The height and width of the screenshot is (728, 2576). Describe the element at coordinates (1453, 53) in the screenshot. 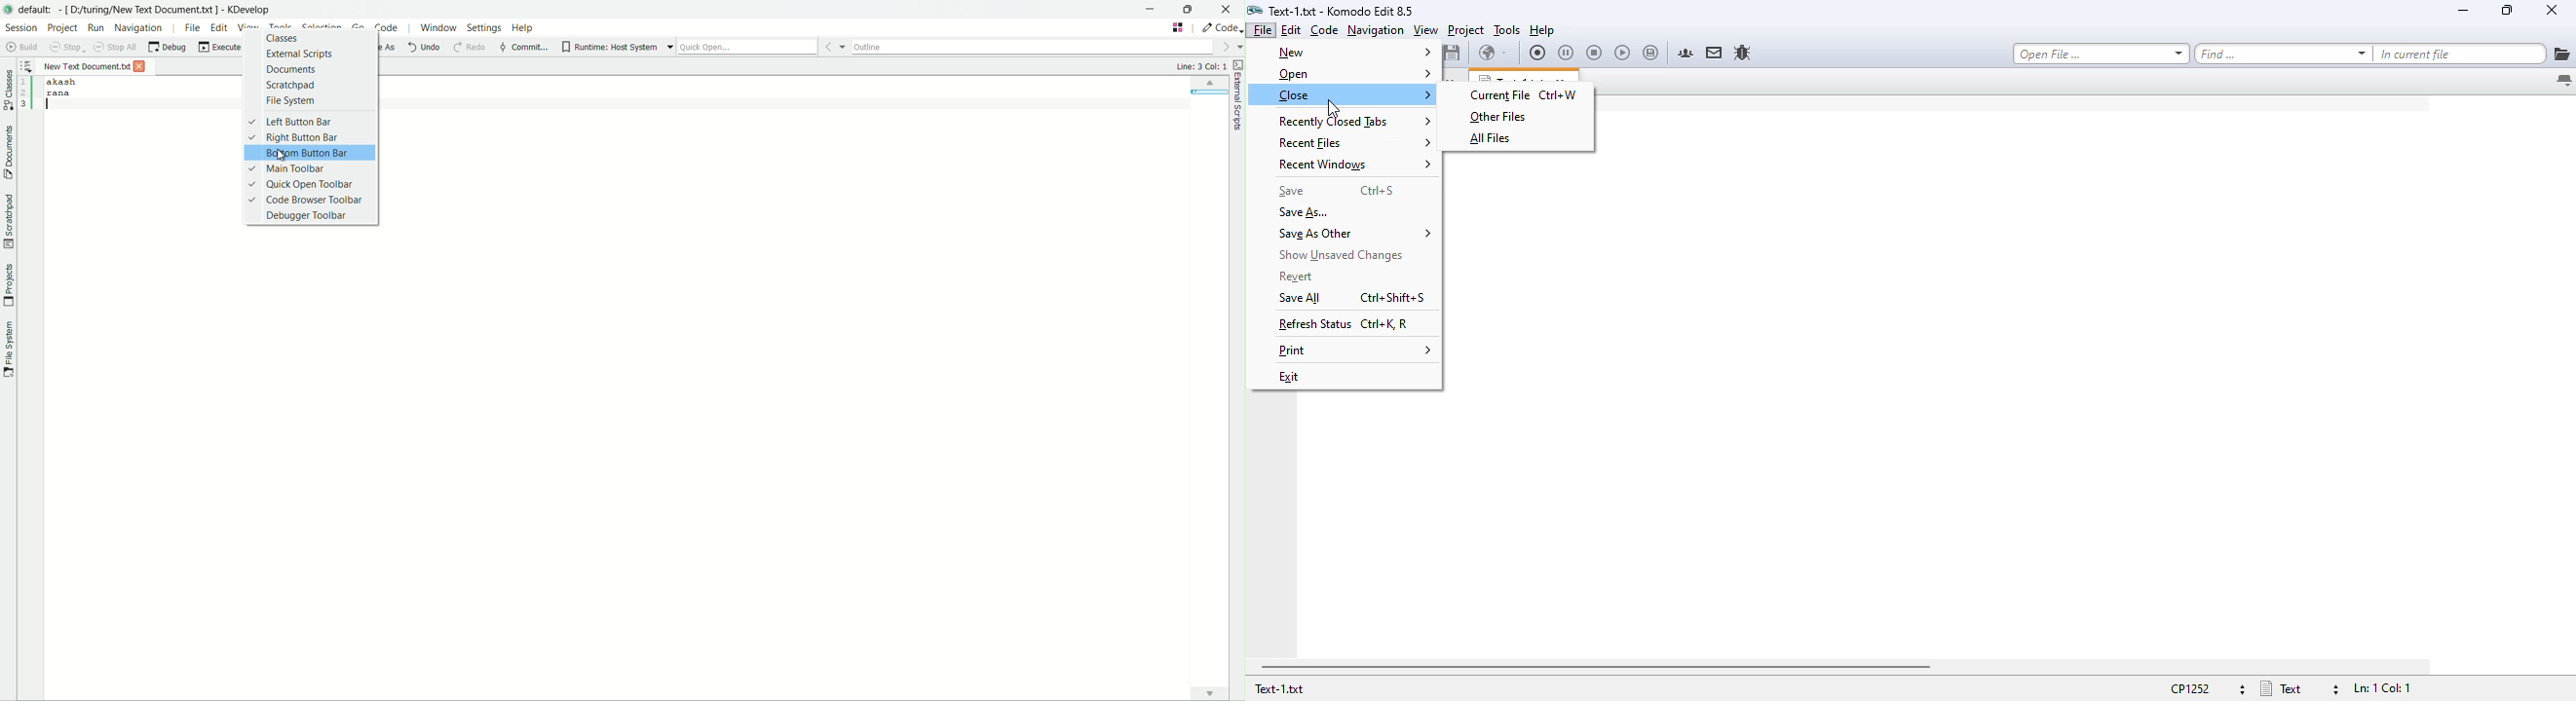

I see `save file` at that location.